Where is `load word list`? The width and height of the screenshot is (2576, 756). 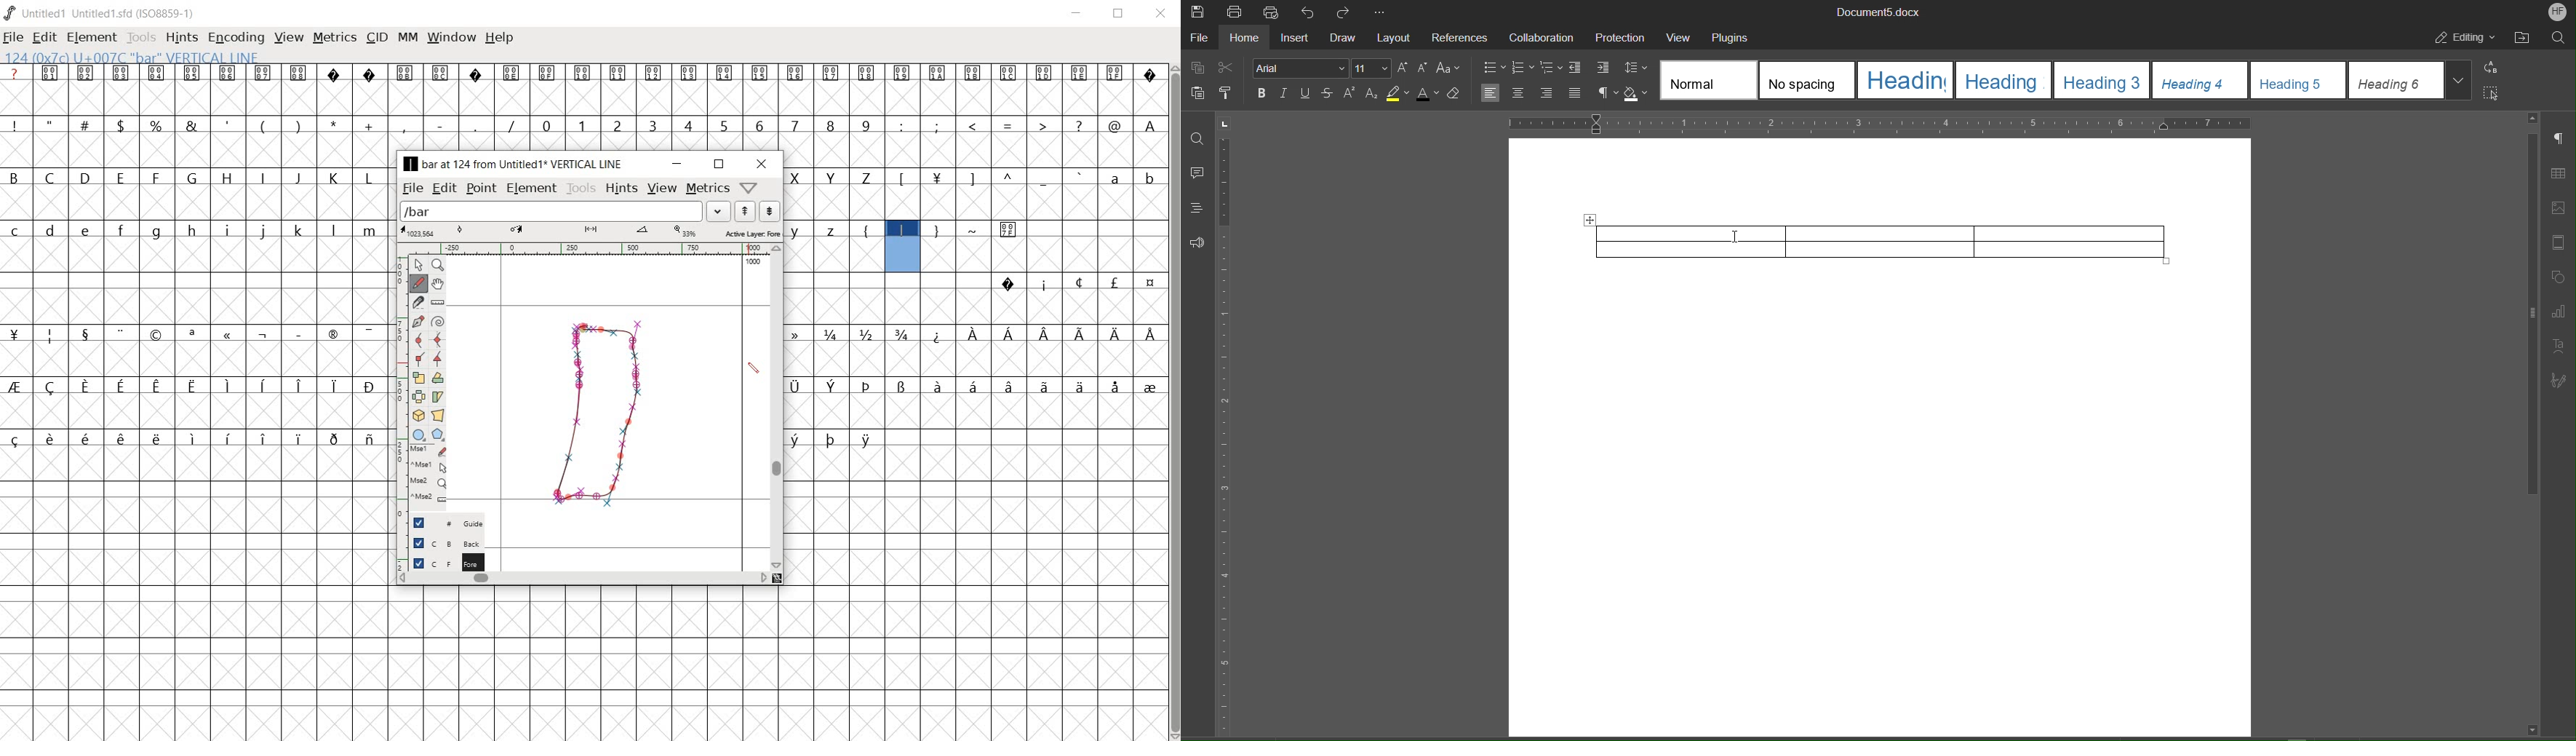
load word list is located at coordinates (552, 211).